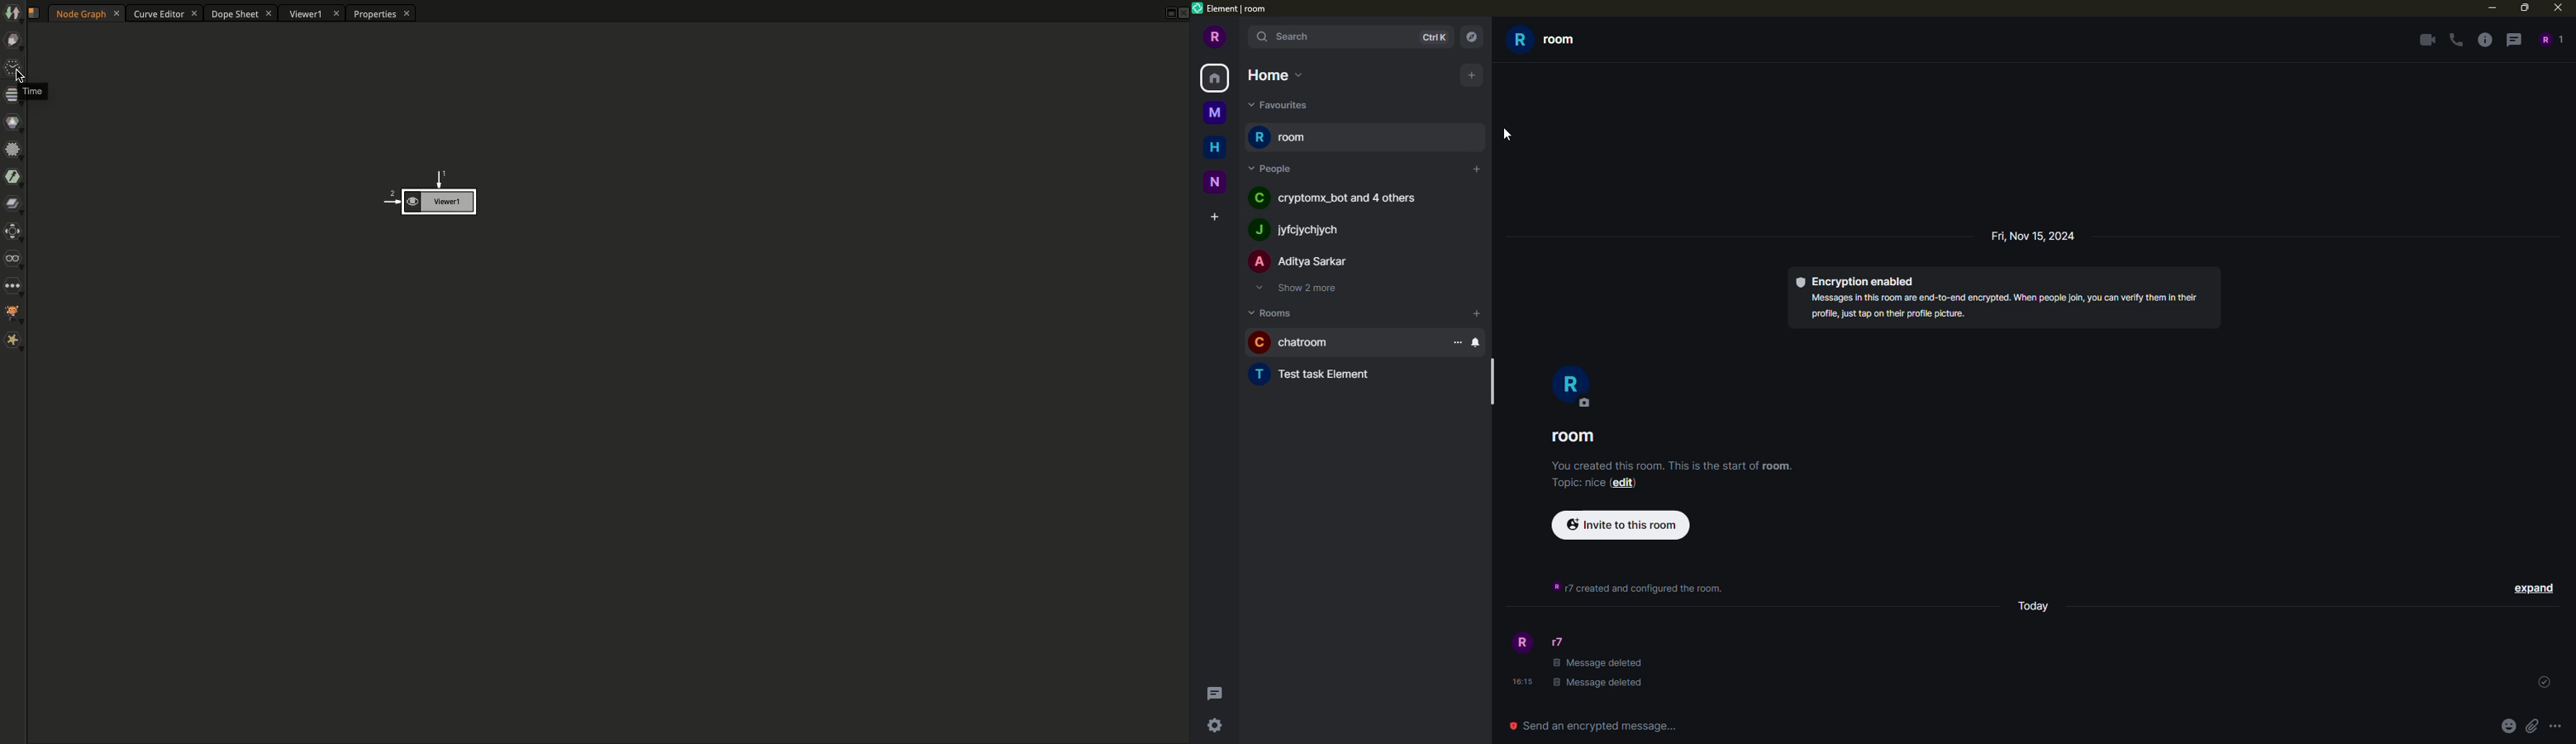  Describe the element at coordinates (2544, 683) in the screenshot. I see `sent` at that location.